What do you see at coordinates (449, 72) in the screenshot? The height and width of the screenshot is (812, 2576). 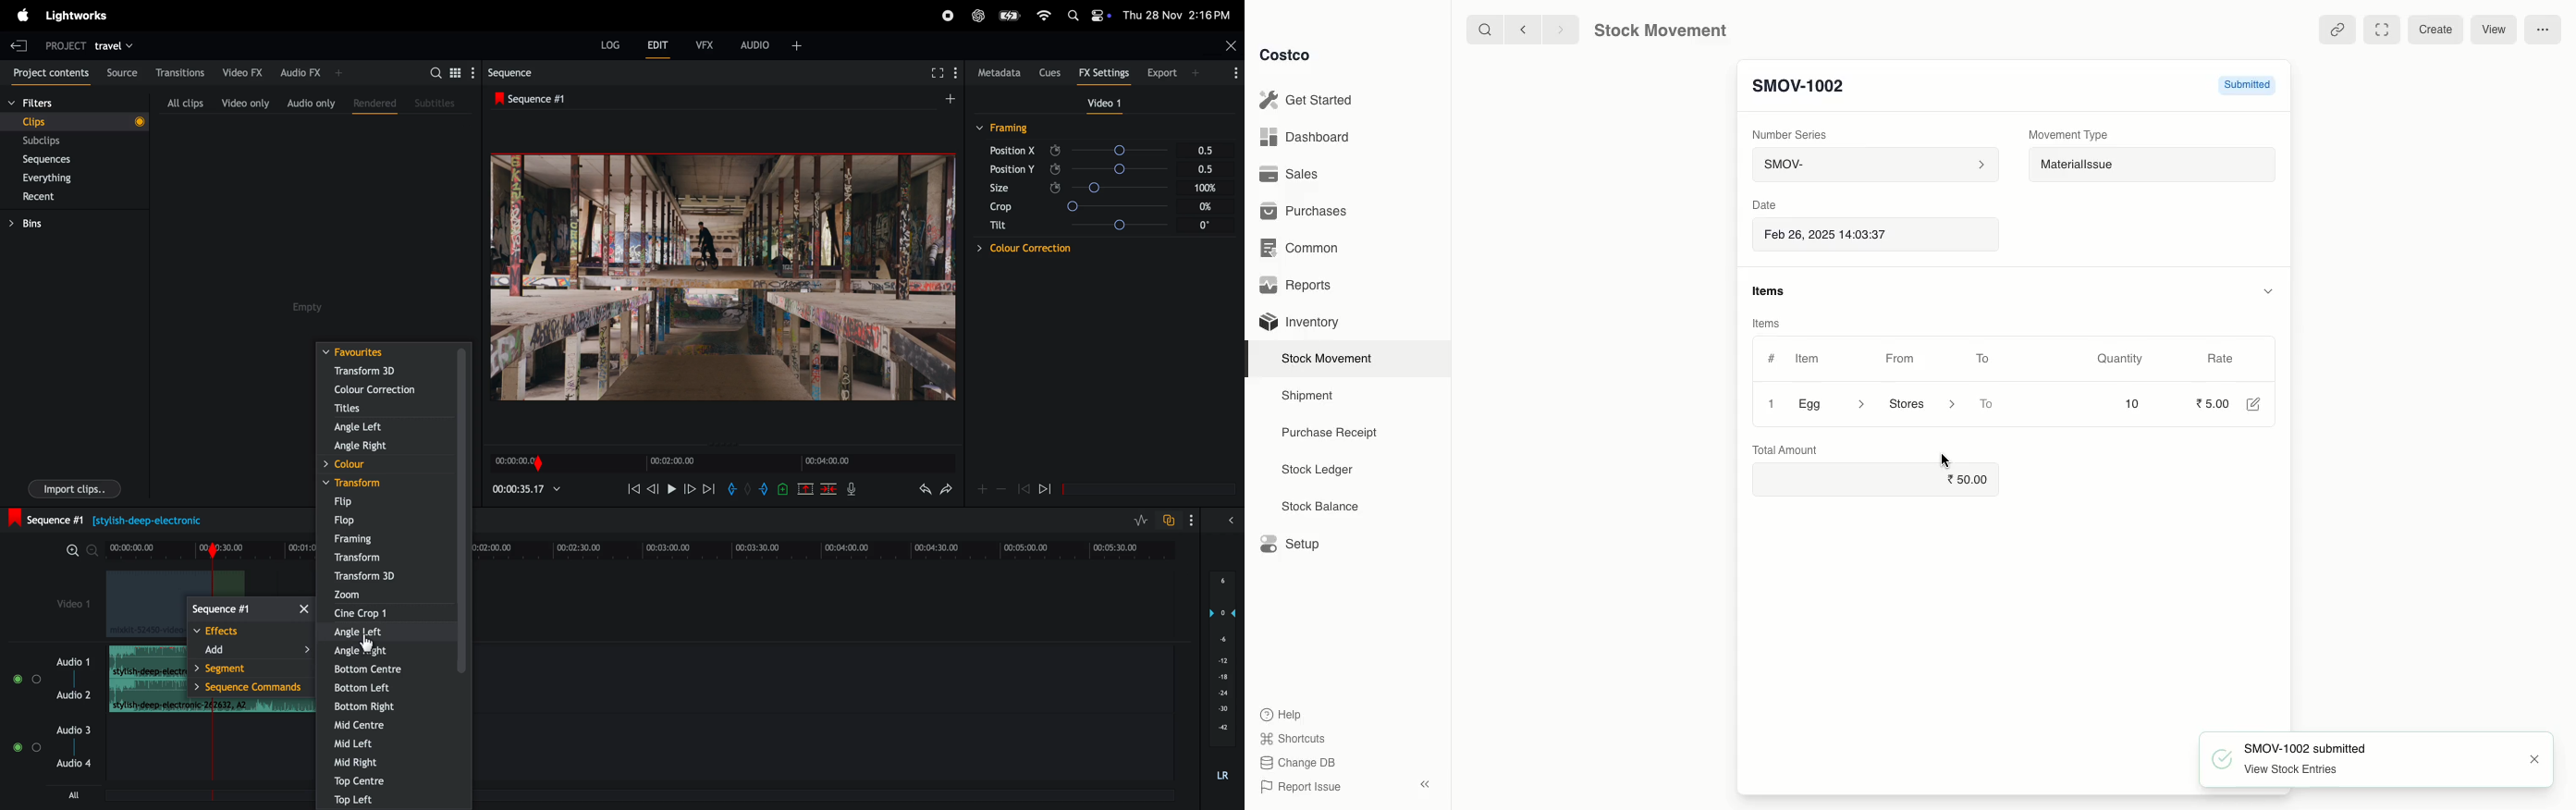 I see `search` at bounding box center [449, 72].